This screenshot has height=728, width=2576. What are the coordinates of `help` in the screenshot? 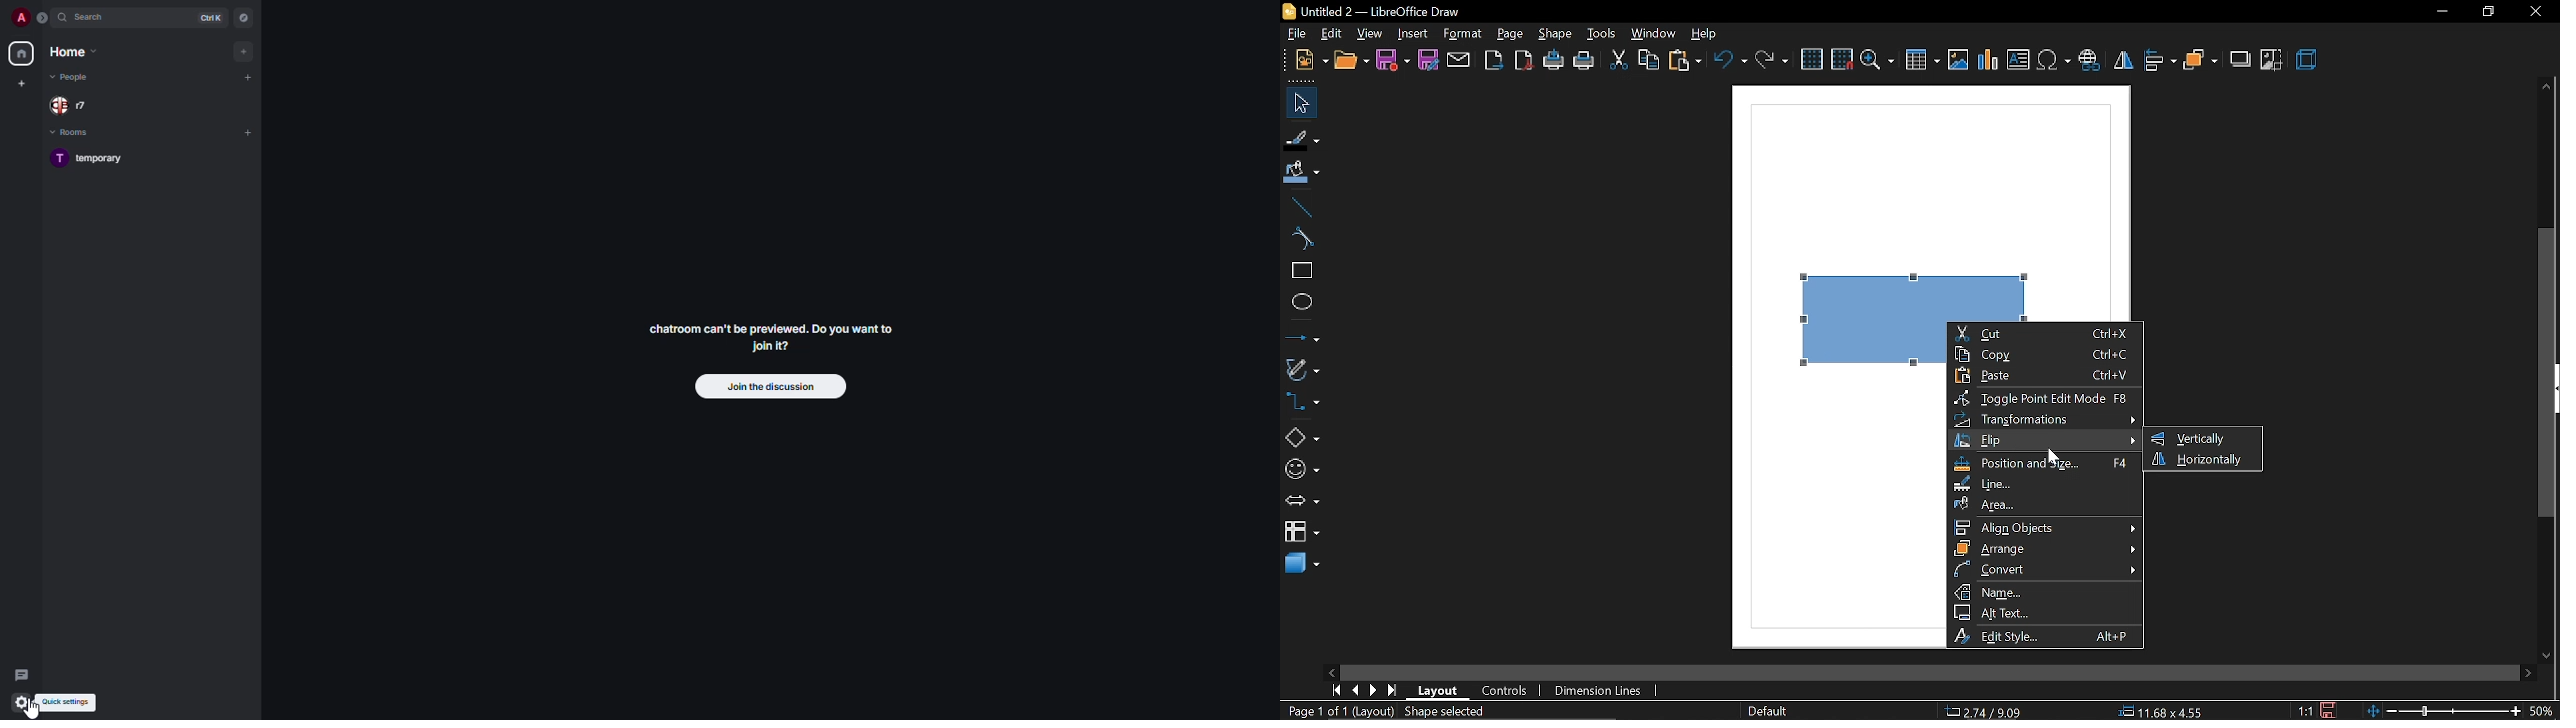 It's located at (1703, 33).